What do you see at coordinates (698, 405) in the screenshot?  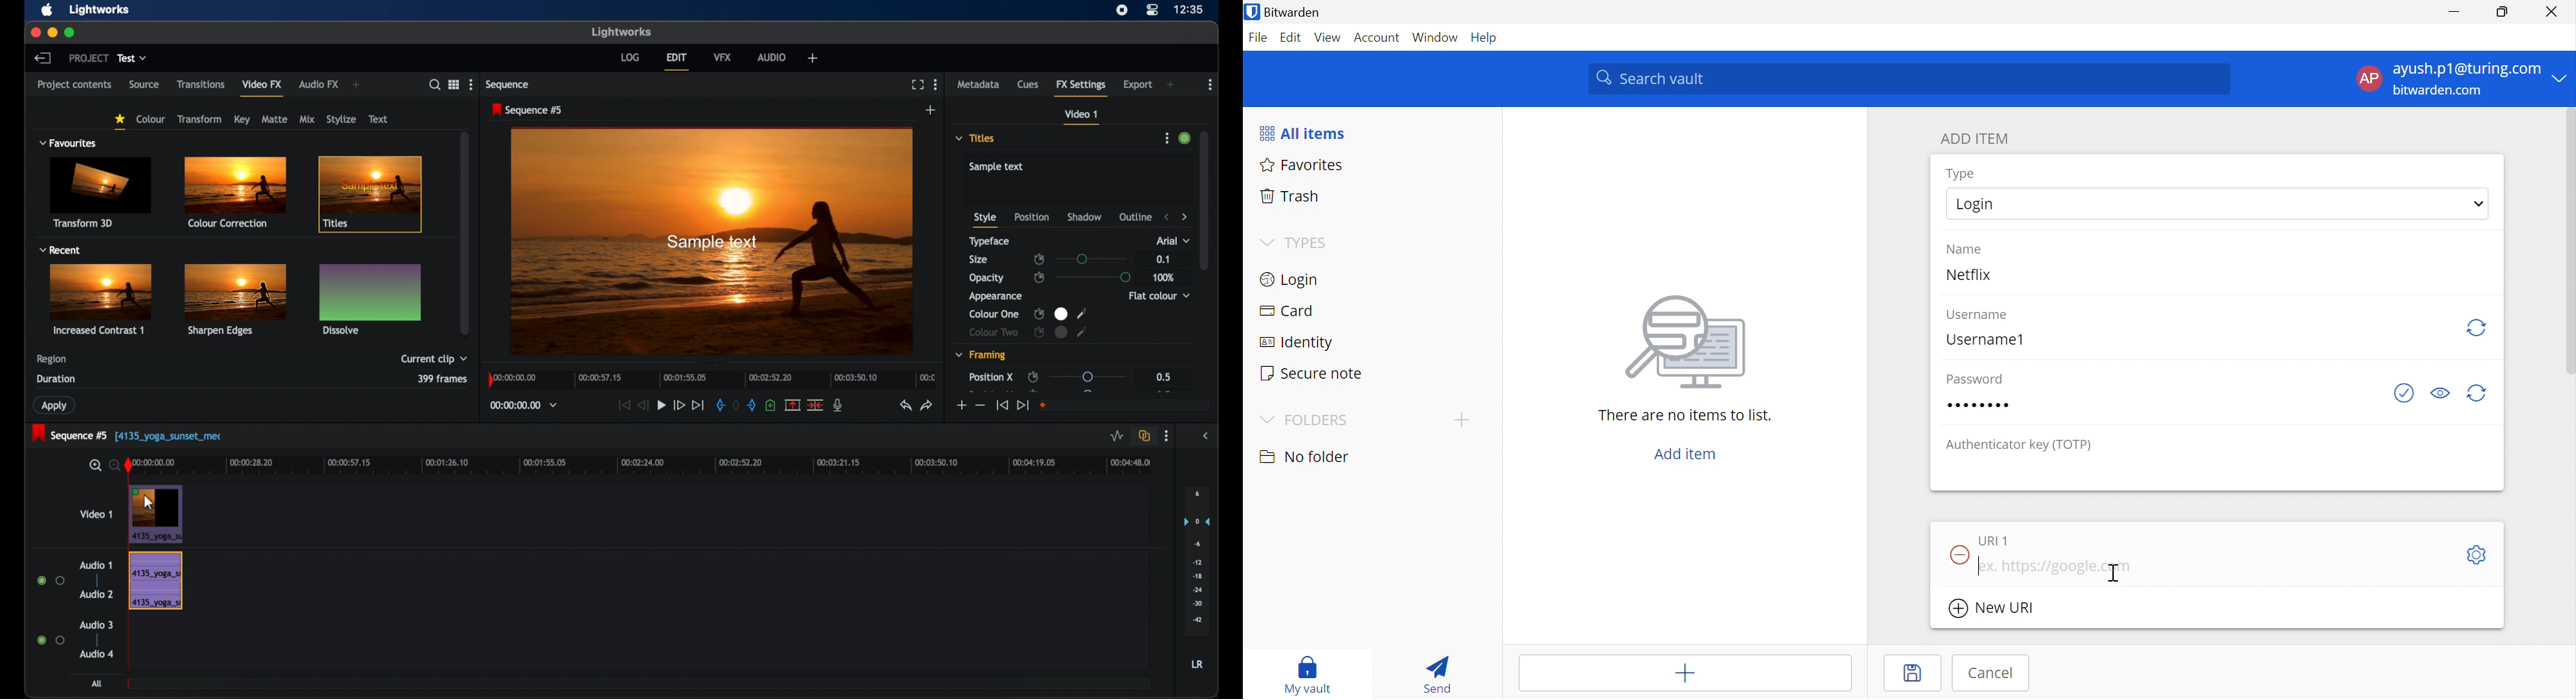 I see `jump to end` at bounding box center [698, 405].